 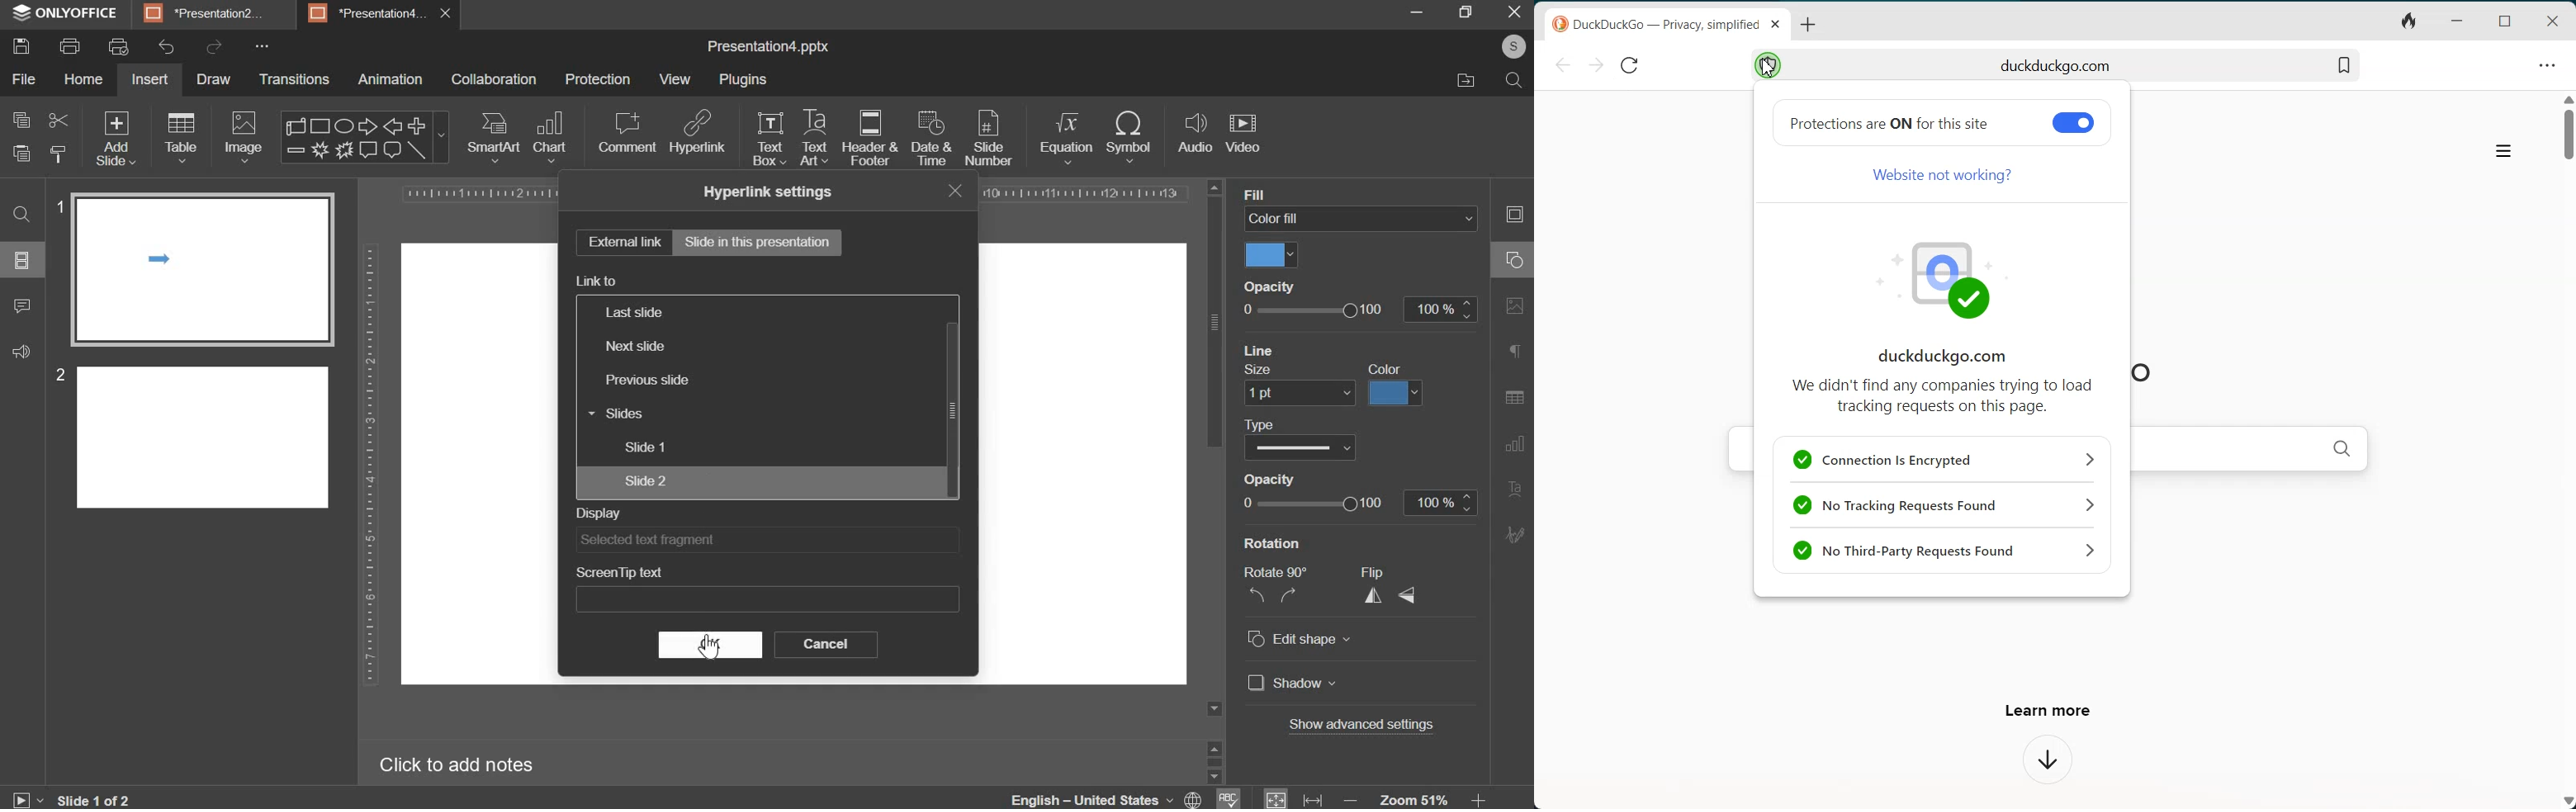 What do you see at coordinates (1764, 64) in the screenshot?
I see `Cursor` at bounding box center [1764, 64].